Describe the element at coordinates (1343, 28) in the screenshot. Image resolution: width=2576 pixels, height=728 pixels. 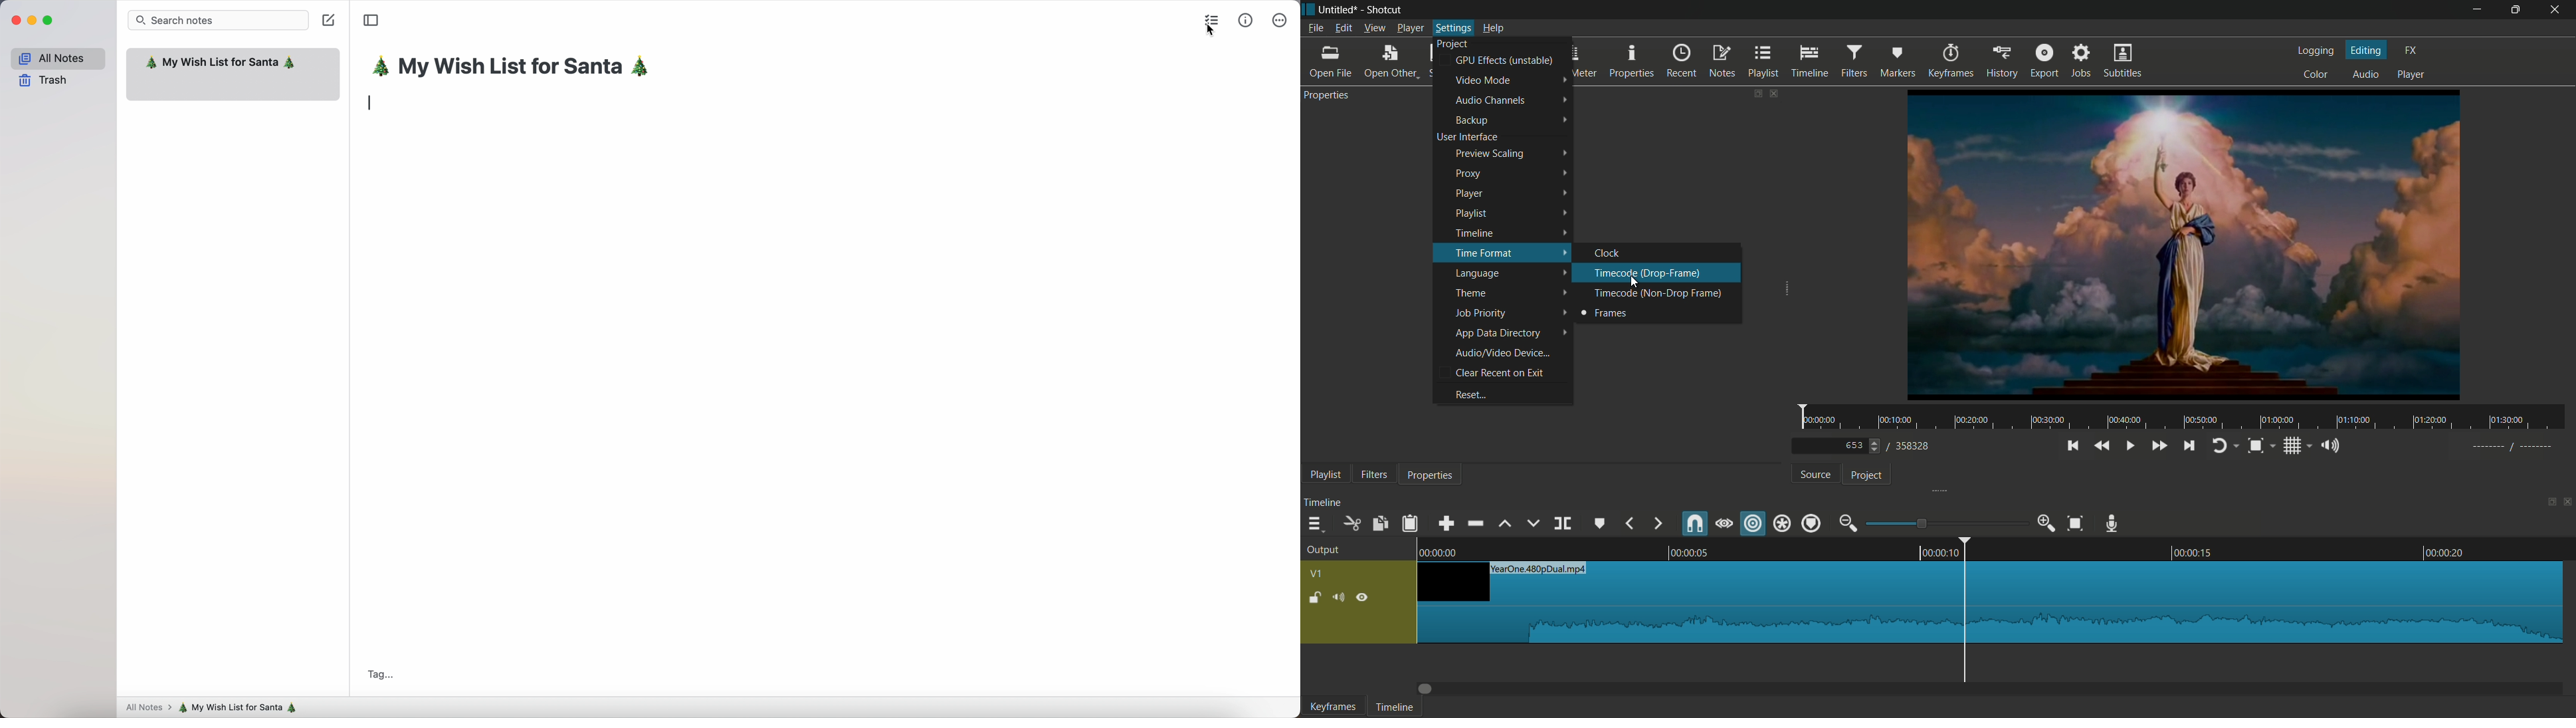
I see `edit menu` at that location.